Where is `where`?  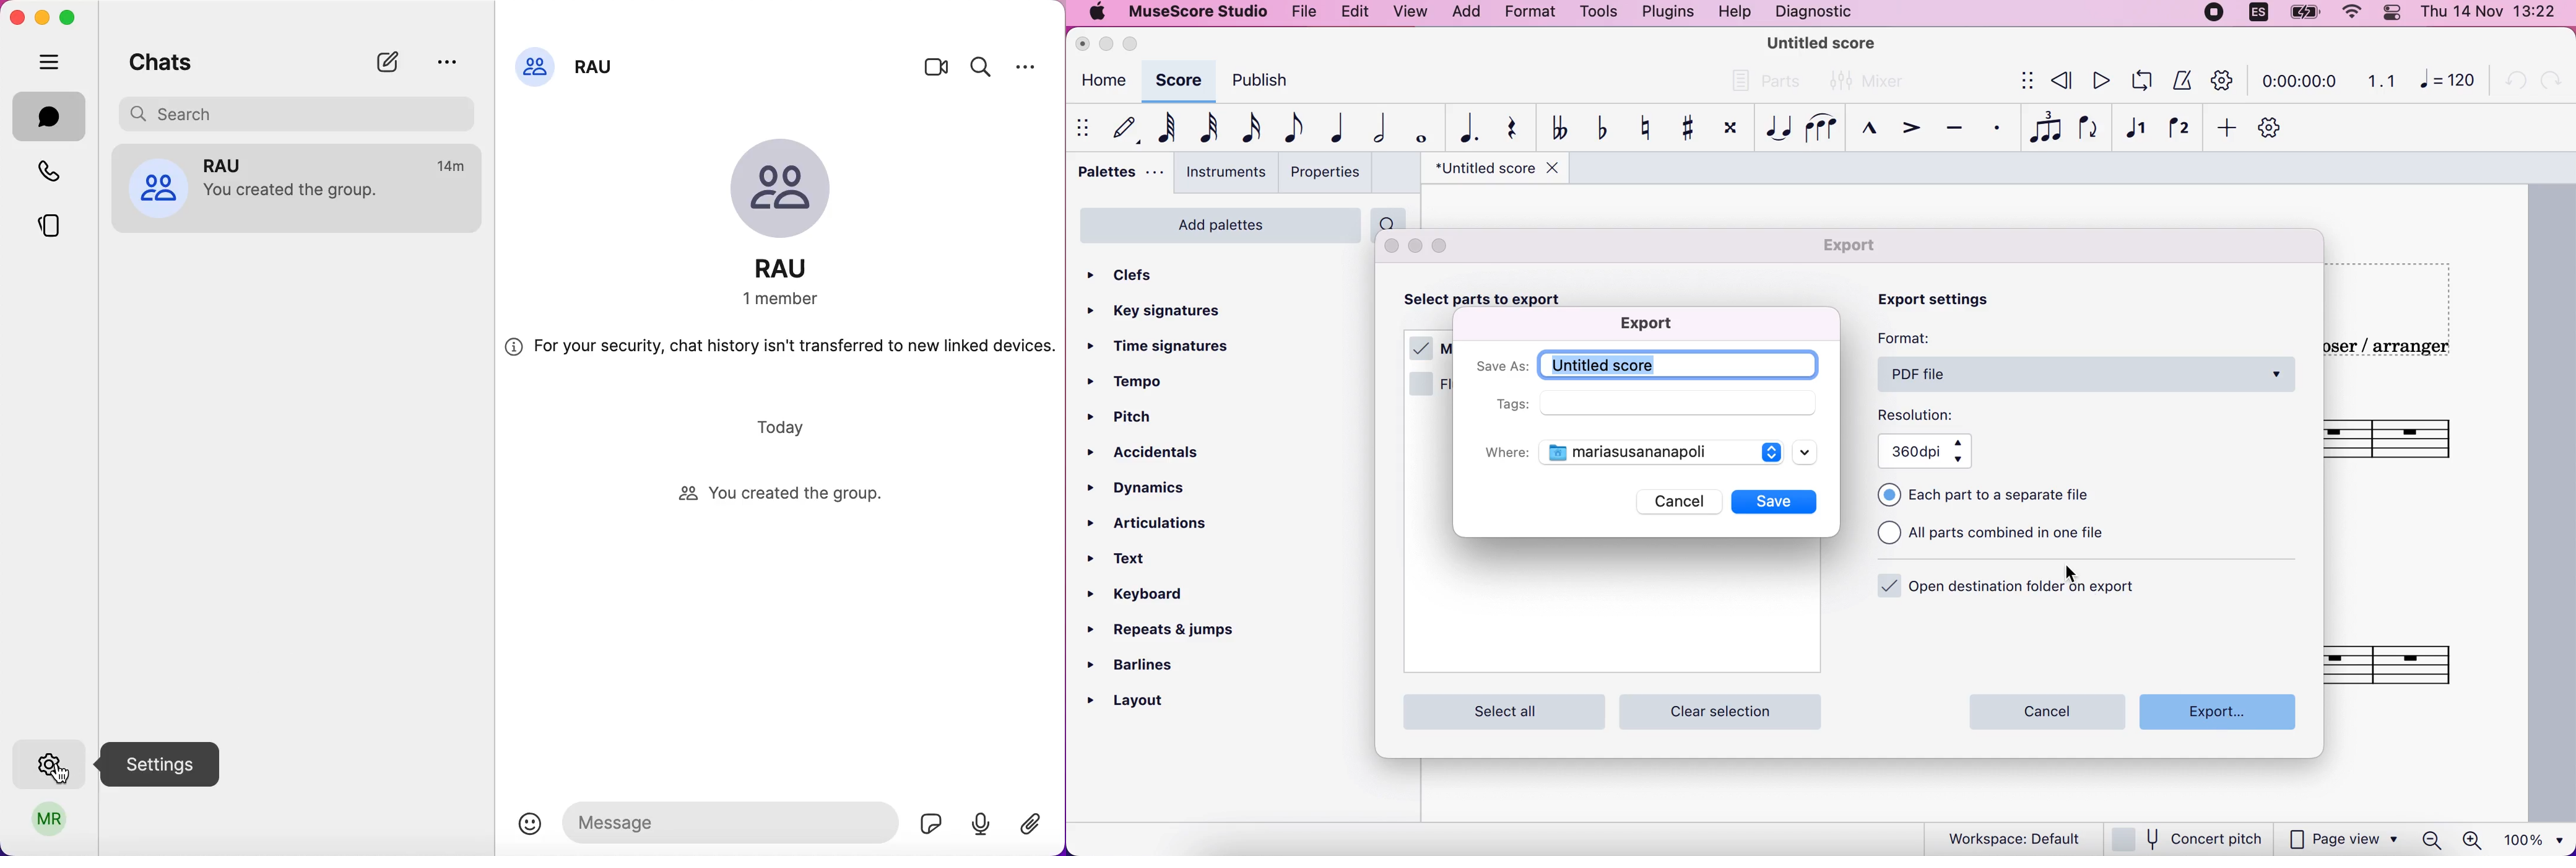
where is located at coordinates (1504, 450).